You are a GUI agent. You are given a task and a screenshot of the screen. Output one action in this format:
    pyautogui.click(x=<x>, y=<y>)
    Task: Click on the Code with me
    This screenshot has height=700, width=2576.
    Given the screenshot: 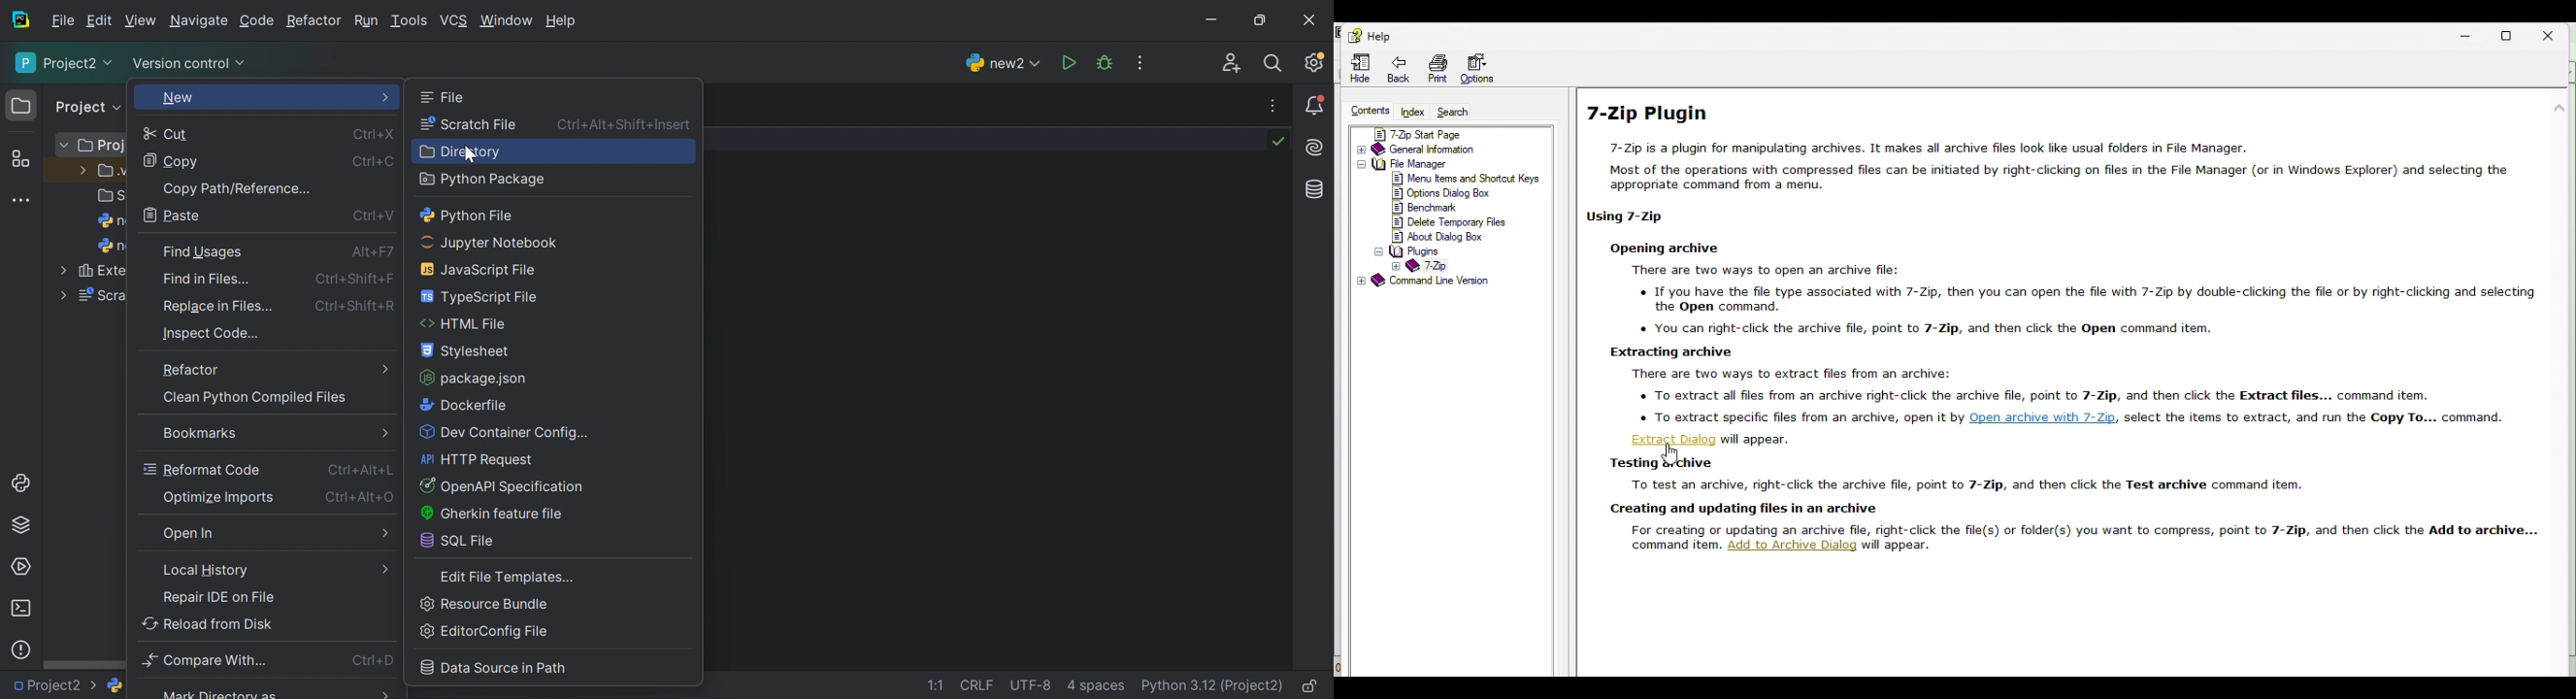 What is the action you would take?
    pyautogui.click(x=1230, y=64)
    